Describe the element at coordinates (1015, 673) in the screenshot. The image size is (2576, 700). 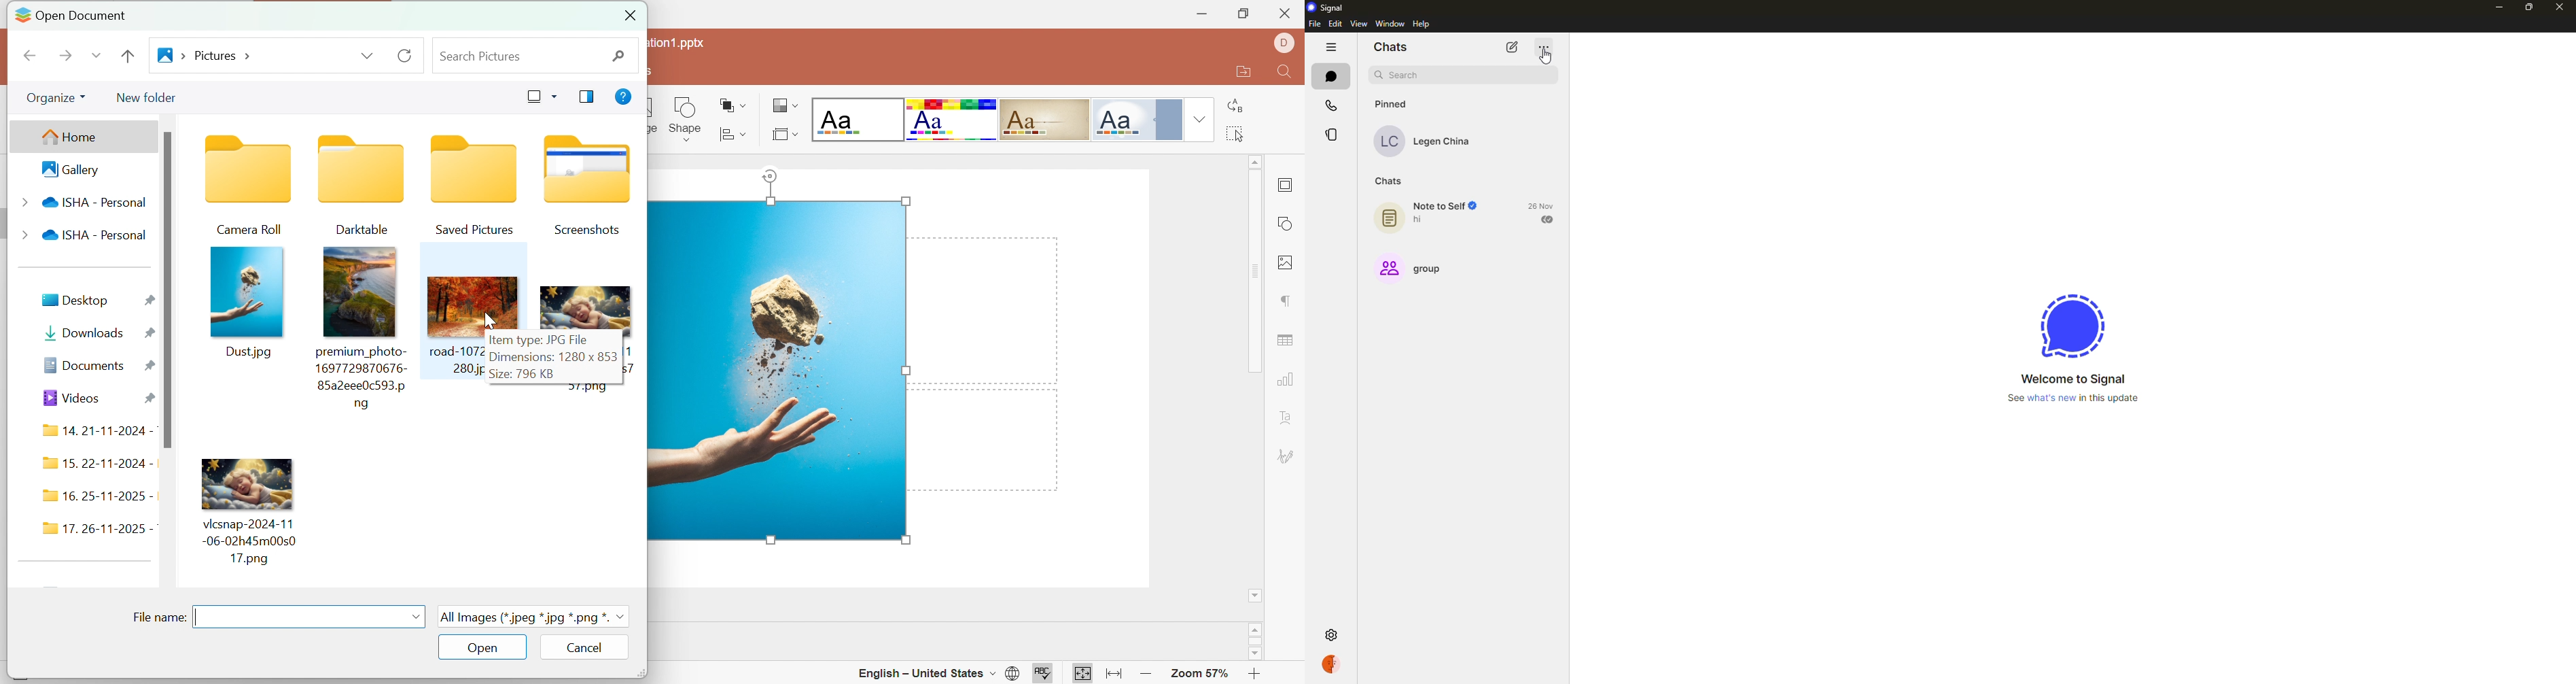
I see `Set document language` at that location.